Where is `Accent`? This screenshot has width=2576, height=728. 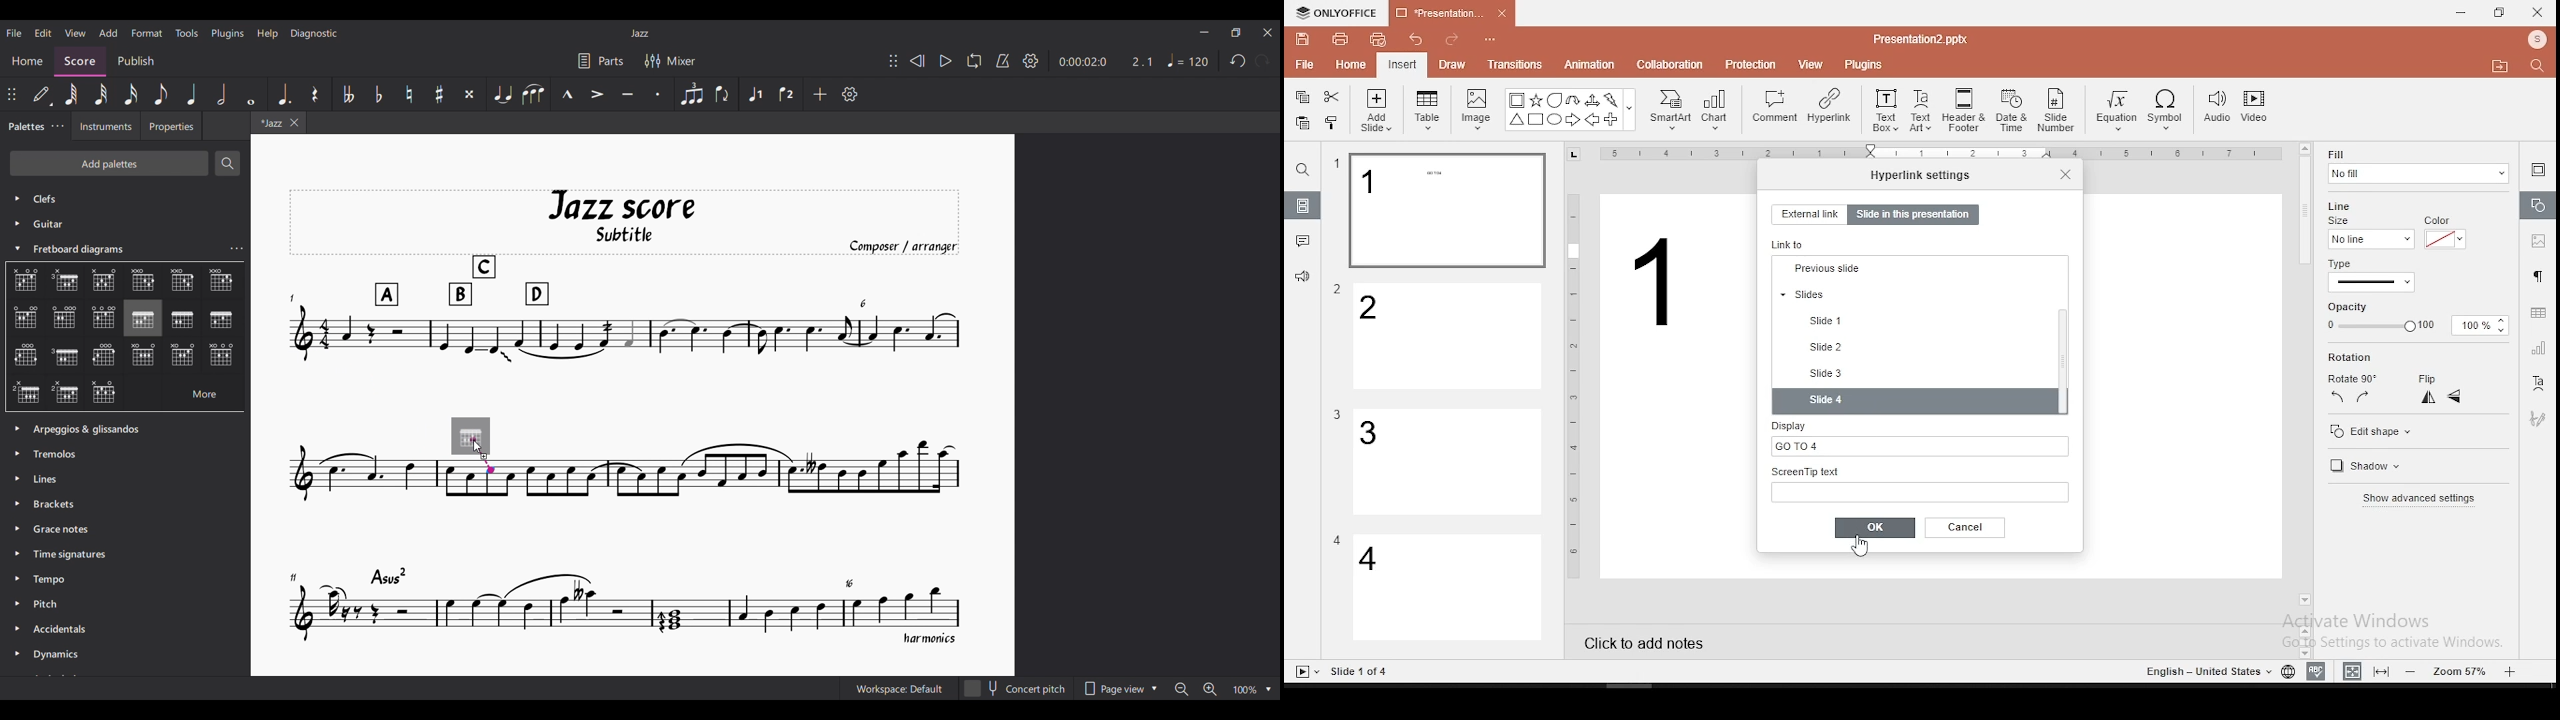 Accent is located at coordinates (597, 94).